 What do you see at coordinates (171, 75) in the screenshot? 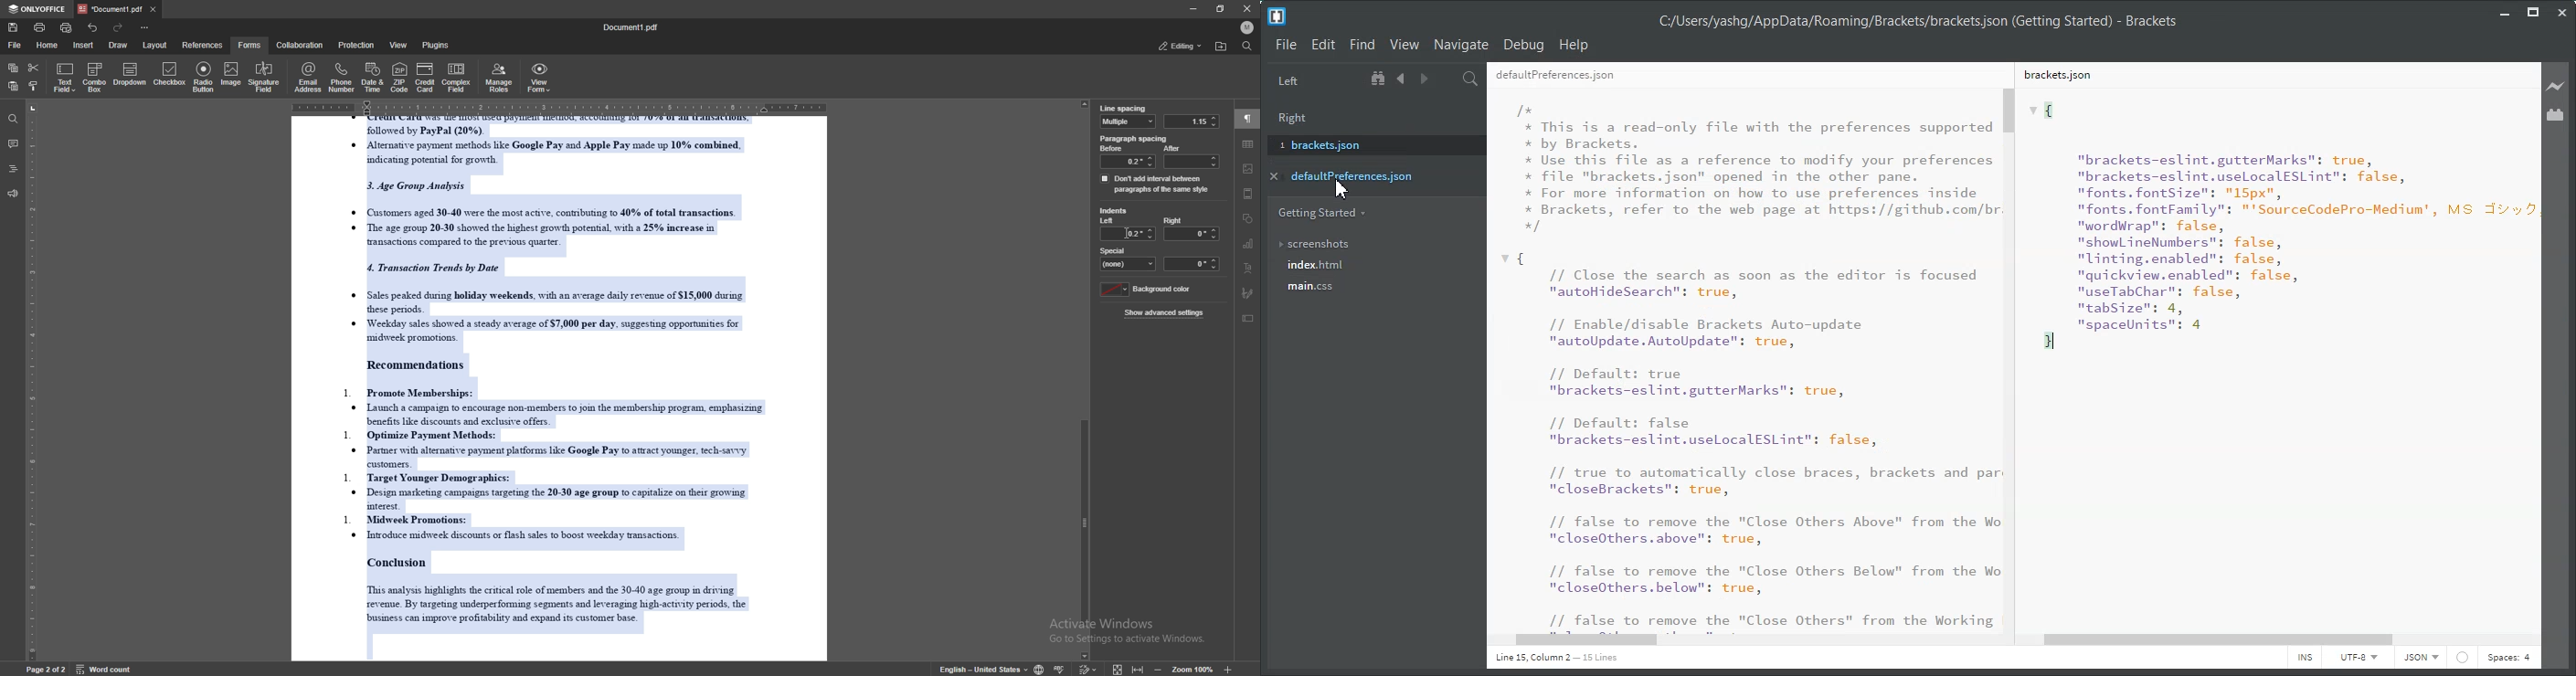
I see `checkbox` at bounding box center [171, 75].